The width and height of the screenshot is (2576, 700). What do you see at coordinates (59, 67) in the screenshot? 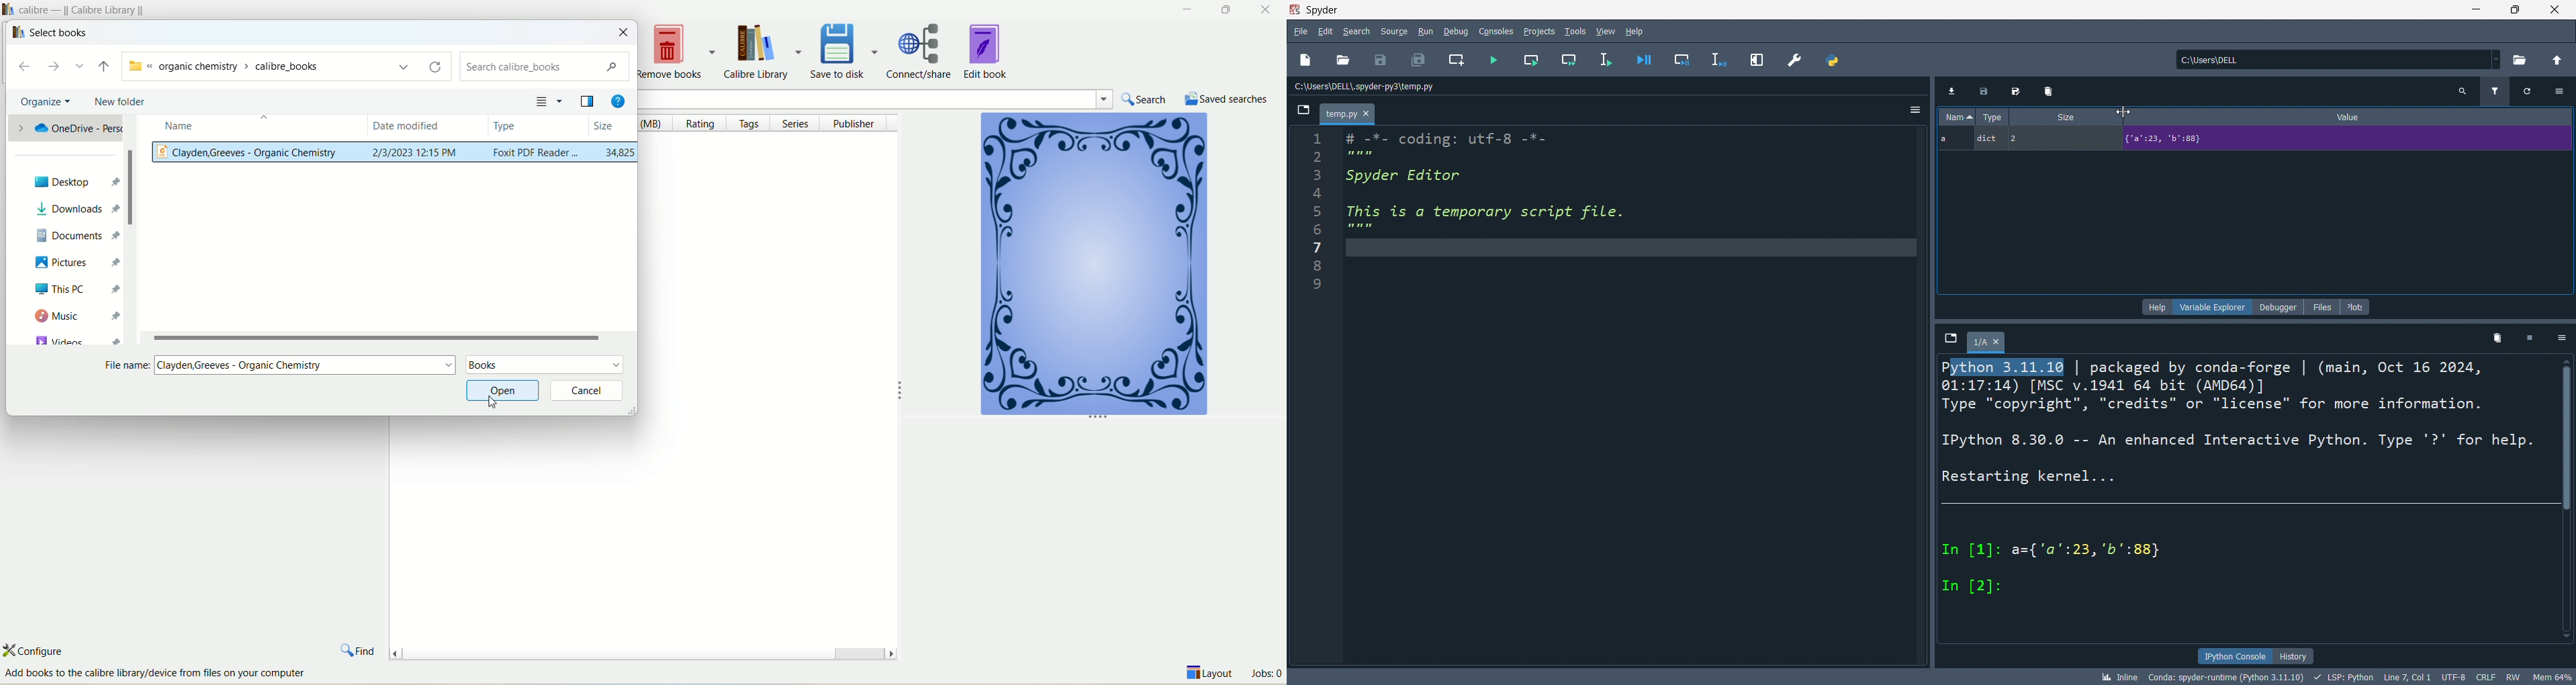
I see `forward` at bounding box center [59, 67].